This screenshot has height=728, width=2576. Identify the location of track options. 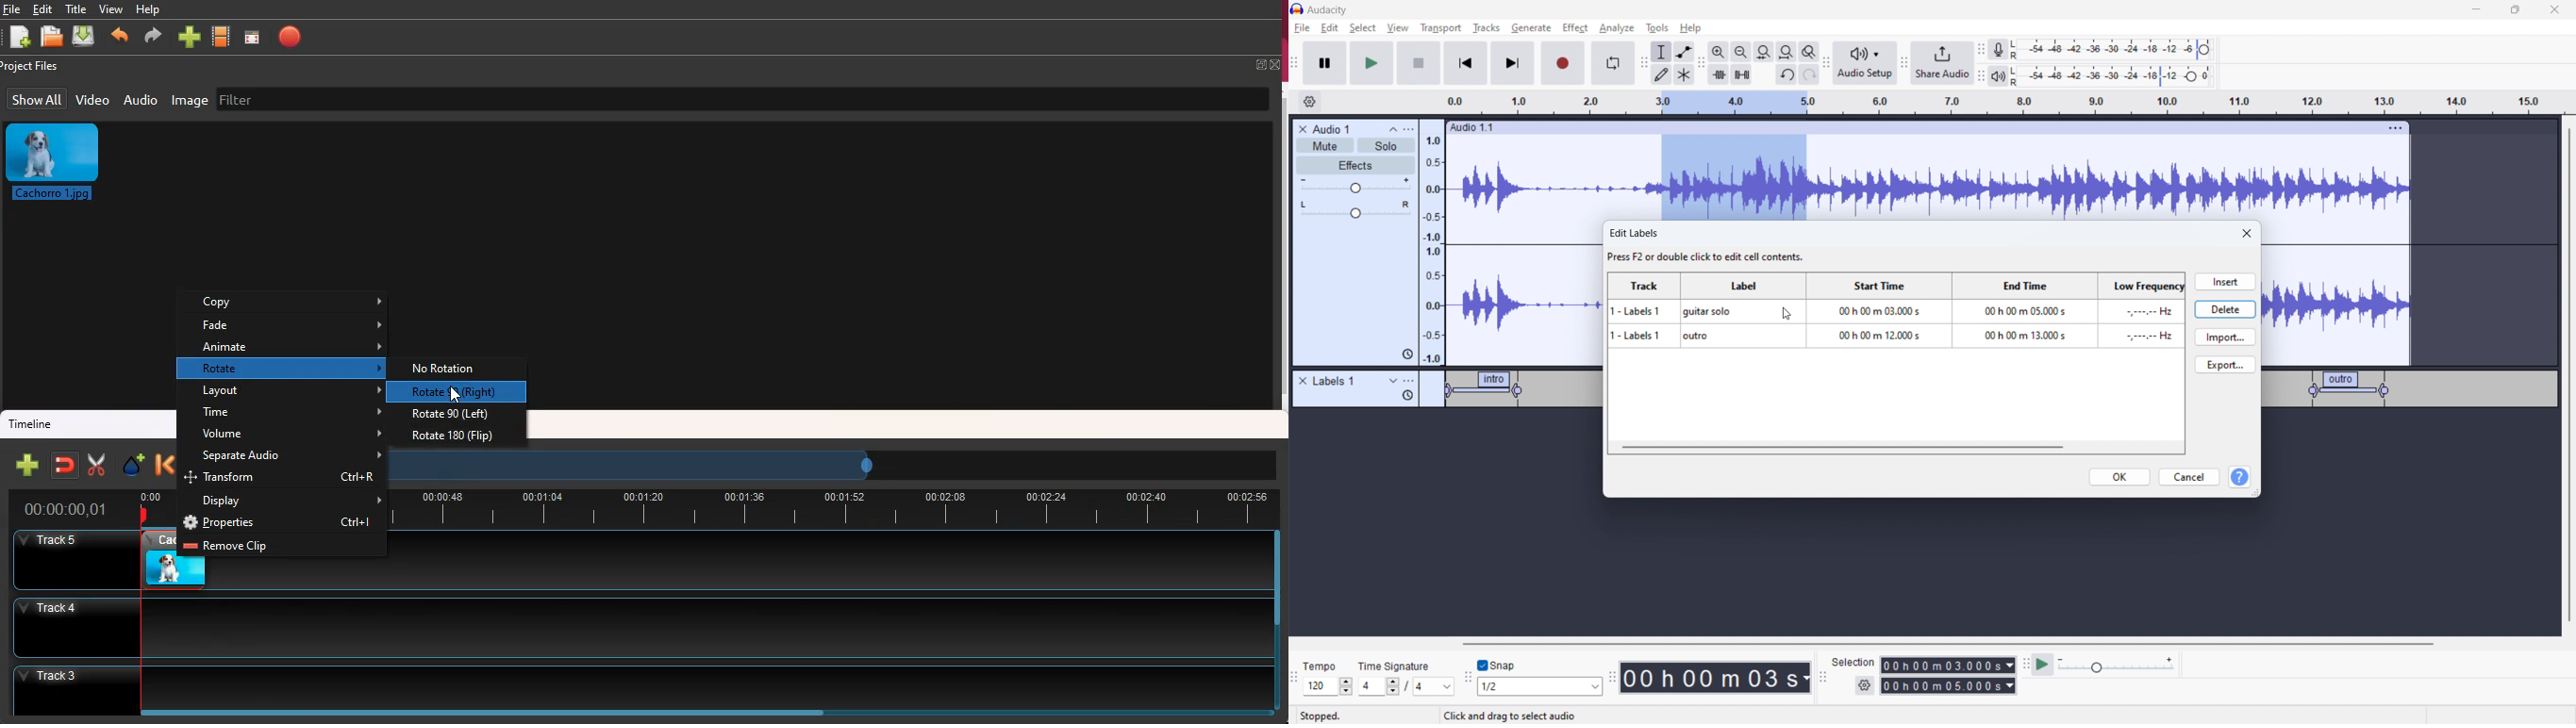
(2397, 127).